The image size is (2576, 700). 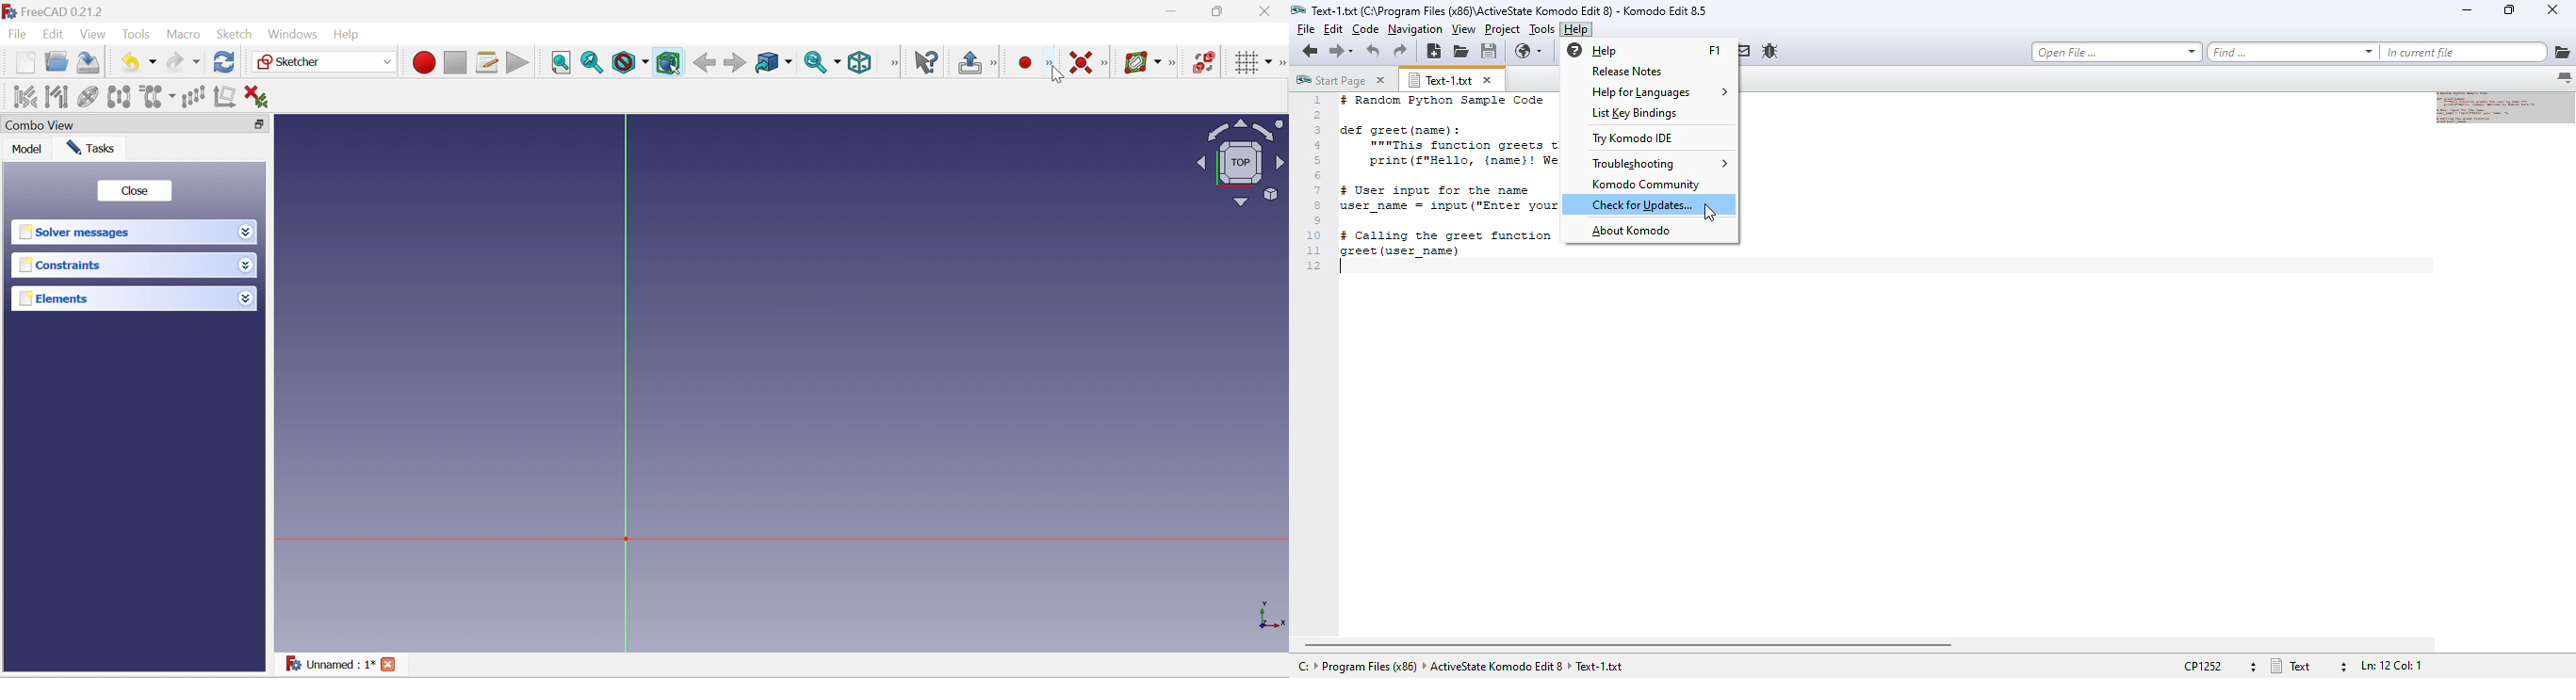 What do you see at coordinates (423, 61) in the screenshot?
I see `Macro recording` at bounding box center [423, 61].